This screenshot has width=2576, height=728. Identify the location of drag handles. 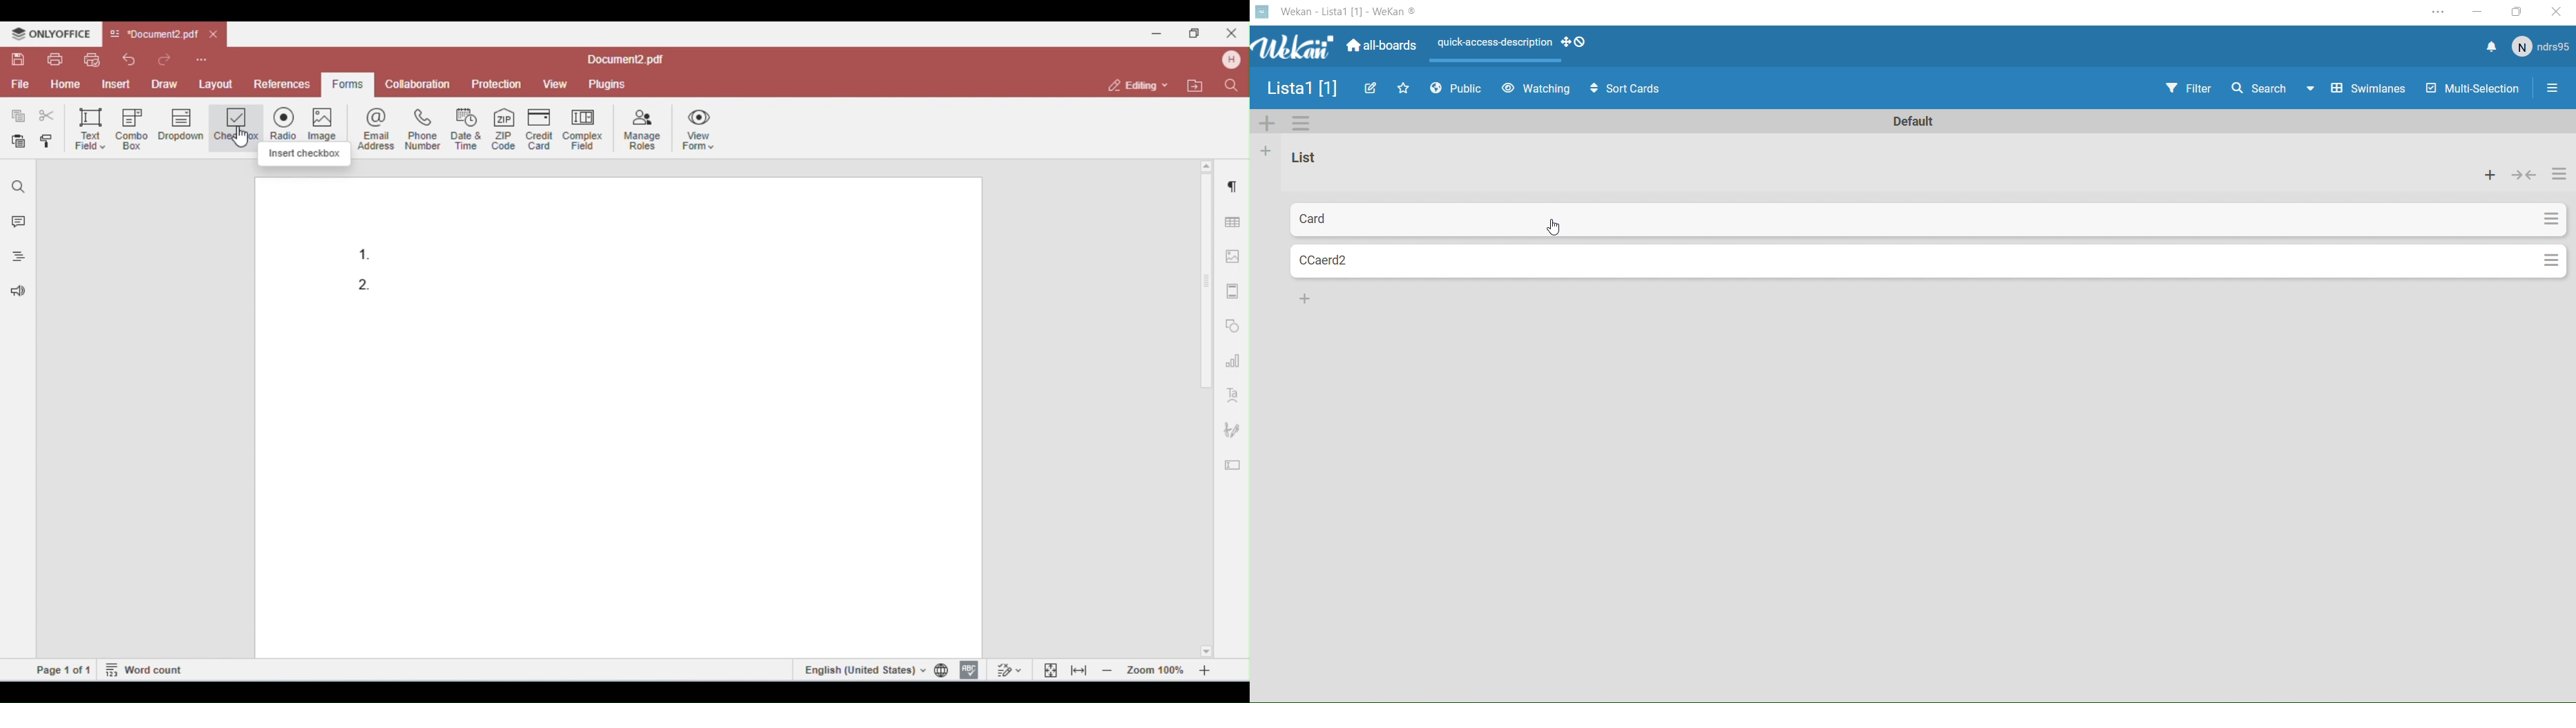
(1576, 44).